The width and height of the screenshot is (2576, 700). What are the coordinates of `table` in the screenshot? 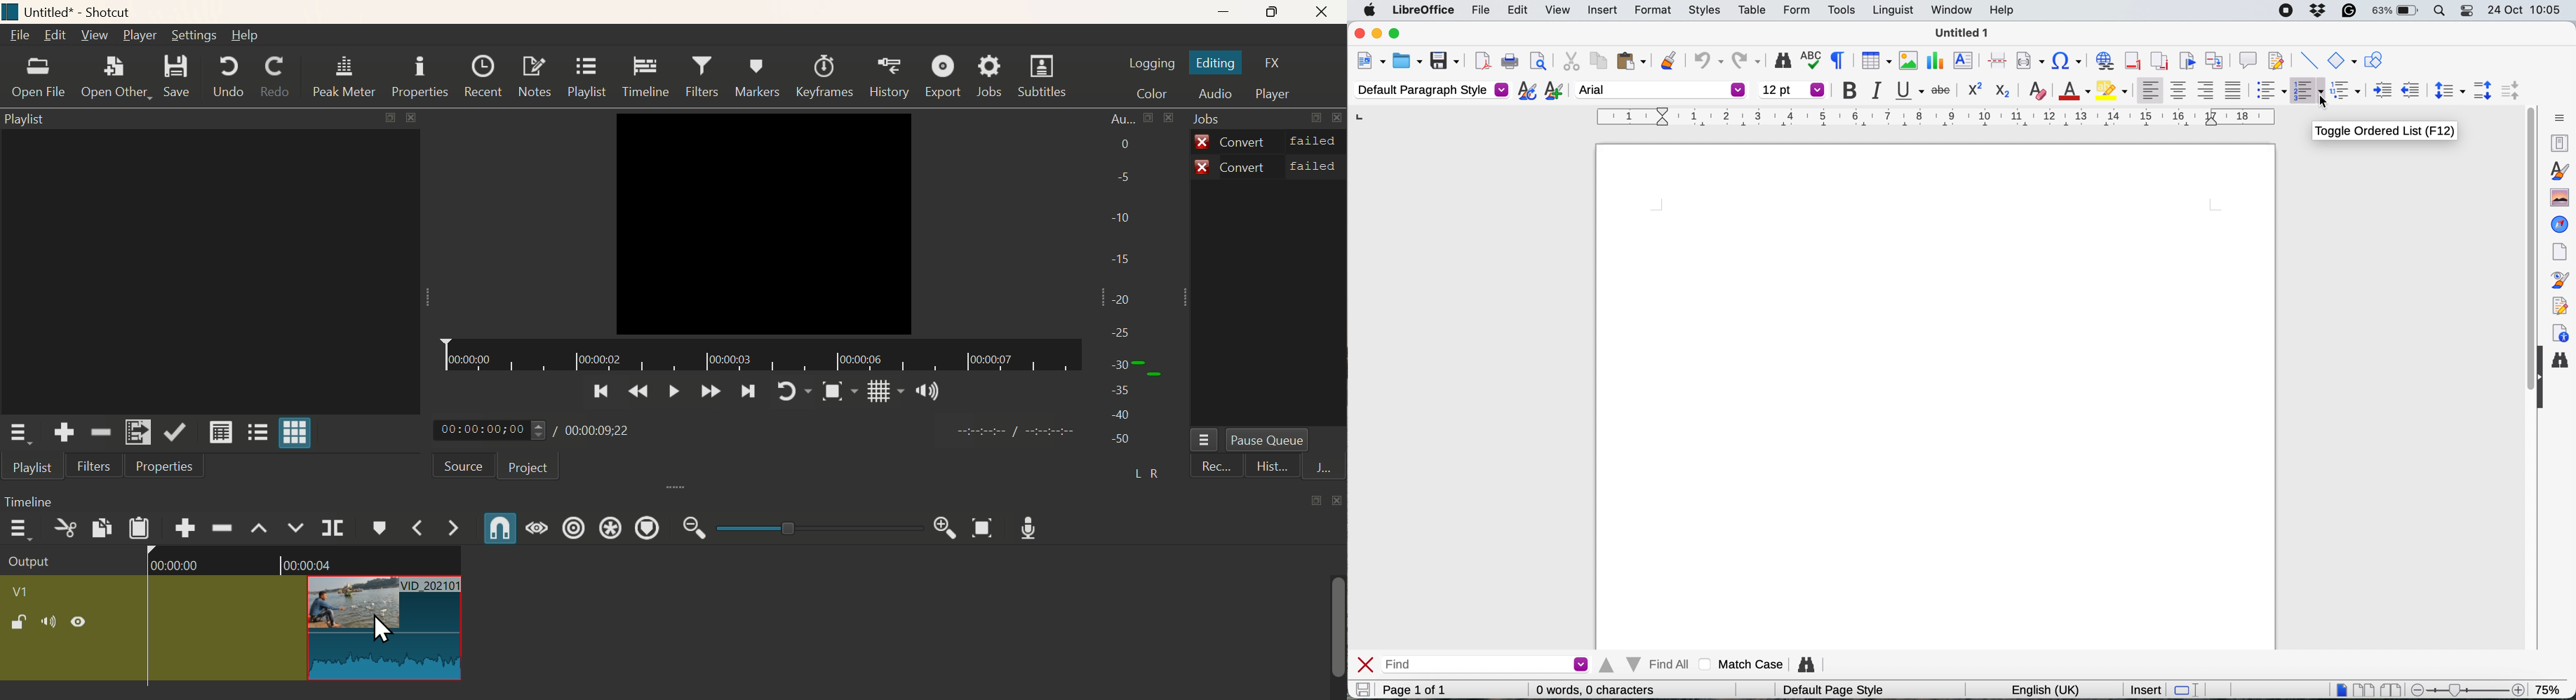 It's located at (1755, 9).